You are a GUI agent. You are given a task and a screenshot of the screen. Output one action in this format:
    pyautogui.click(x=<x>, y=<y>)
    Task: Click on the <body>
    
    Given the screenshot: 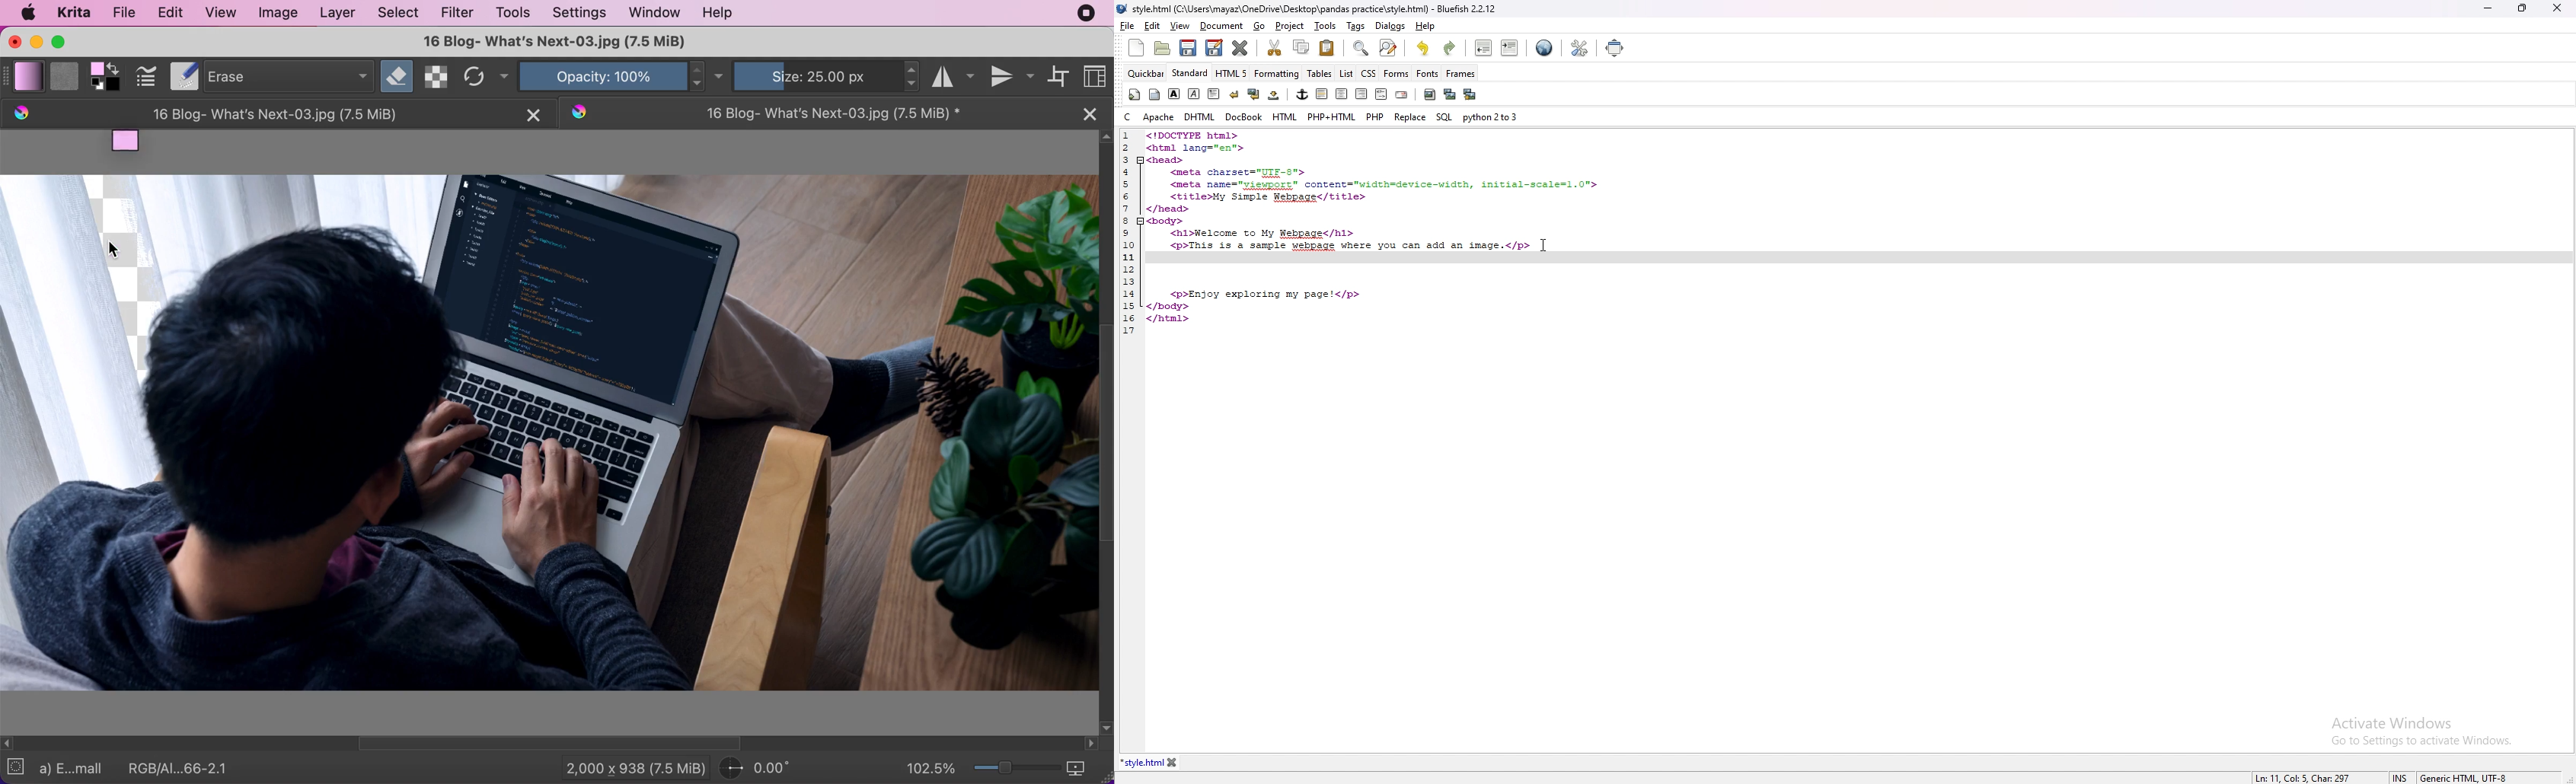 What is the action you would take?
    pyautogui.click(x=1167, y=221)
    